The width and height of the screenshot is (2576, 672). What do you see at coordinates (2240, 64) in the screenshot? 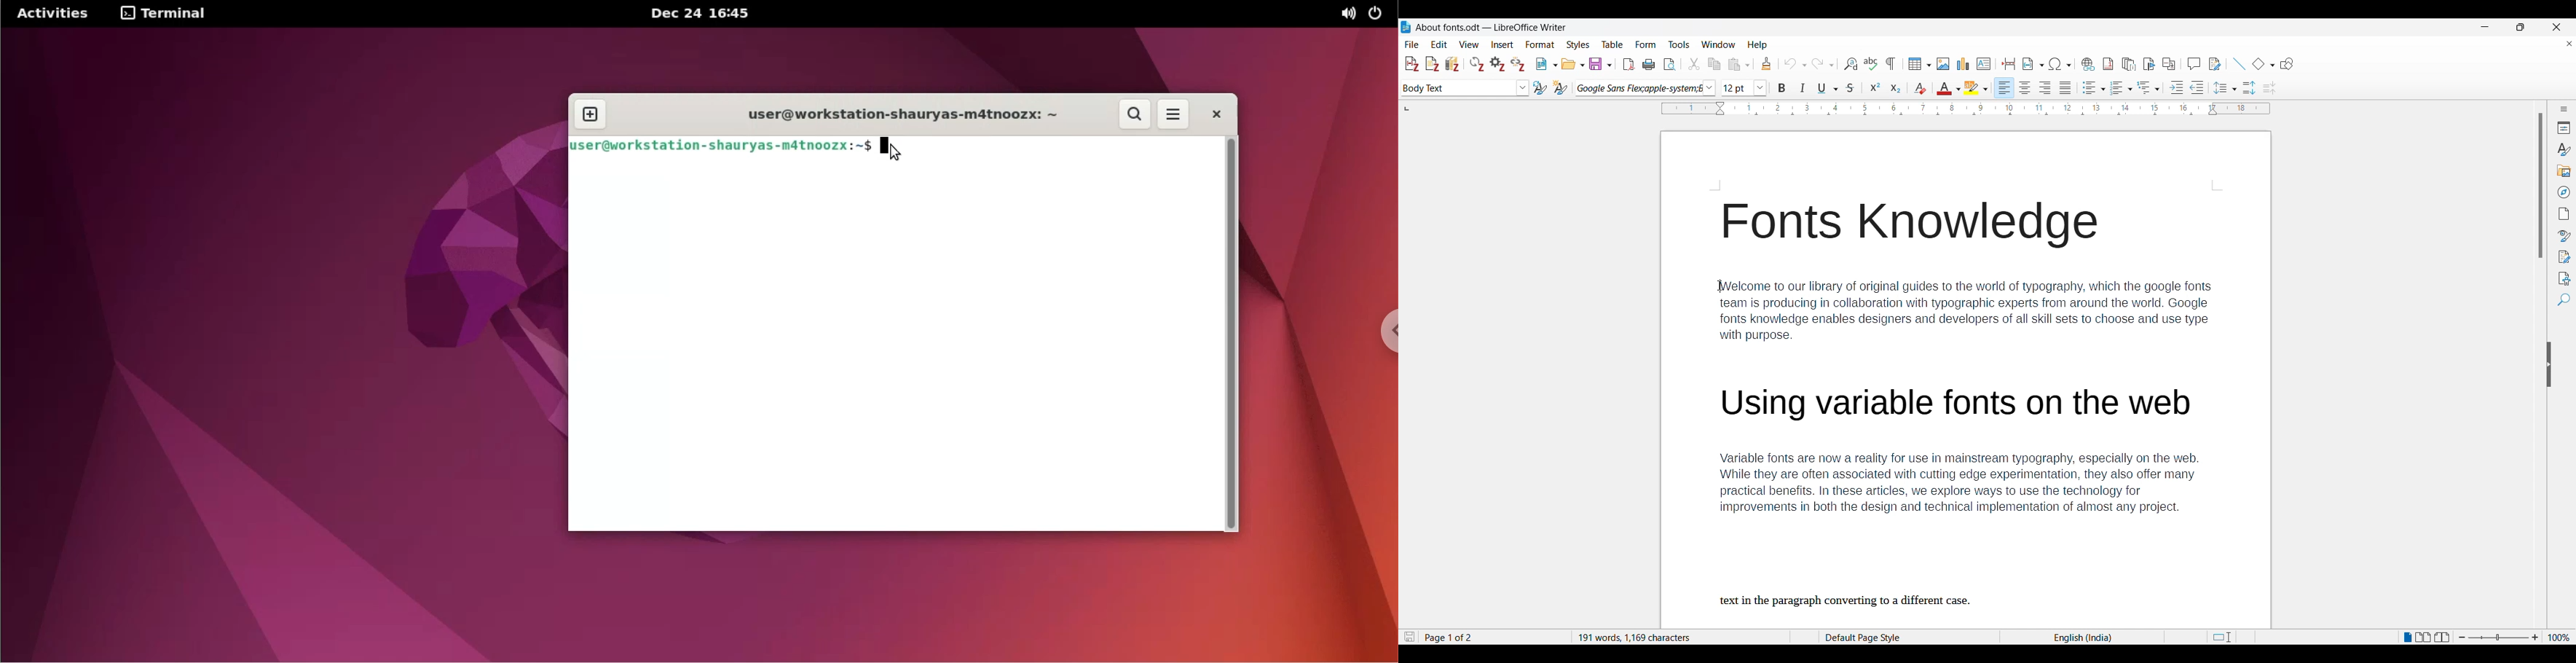
I see `Insert line` at bounding box center [2240, 64].